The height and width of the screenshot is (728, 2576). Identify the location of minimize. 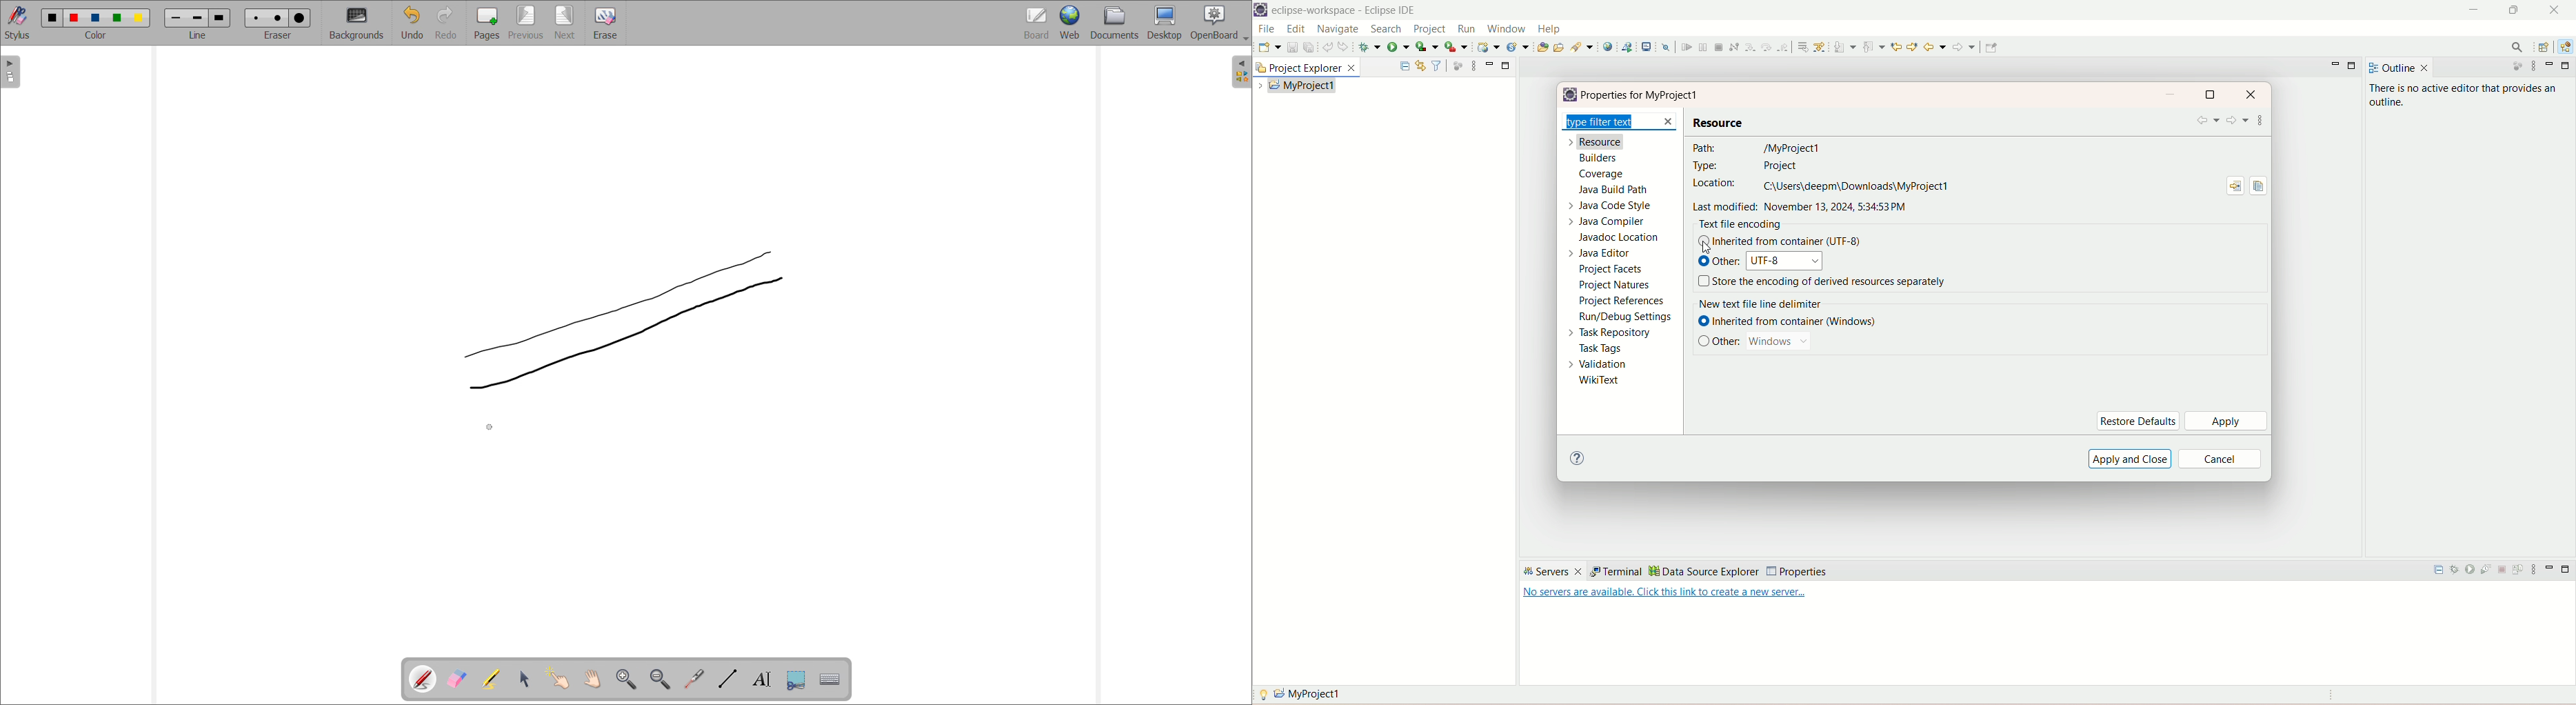
(1489, 64).